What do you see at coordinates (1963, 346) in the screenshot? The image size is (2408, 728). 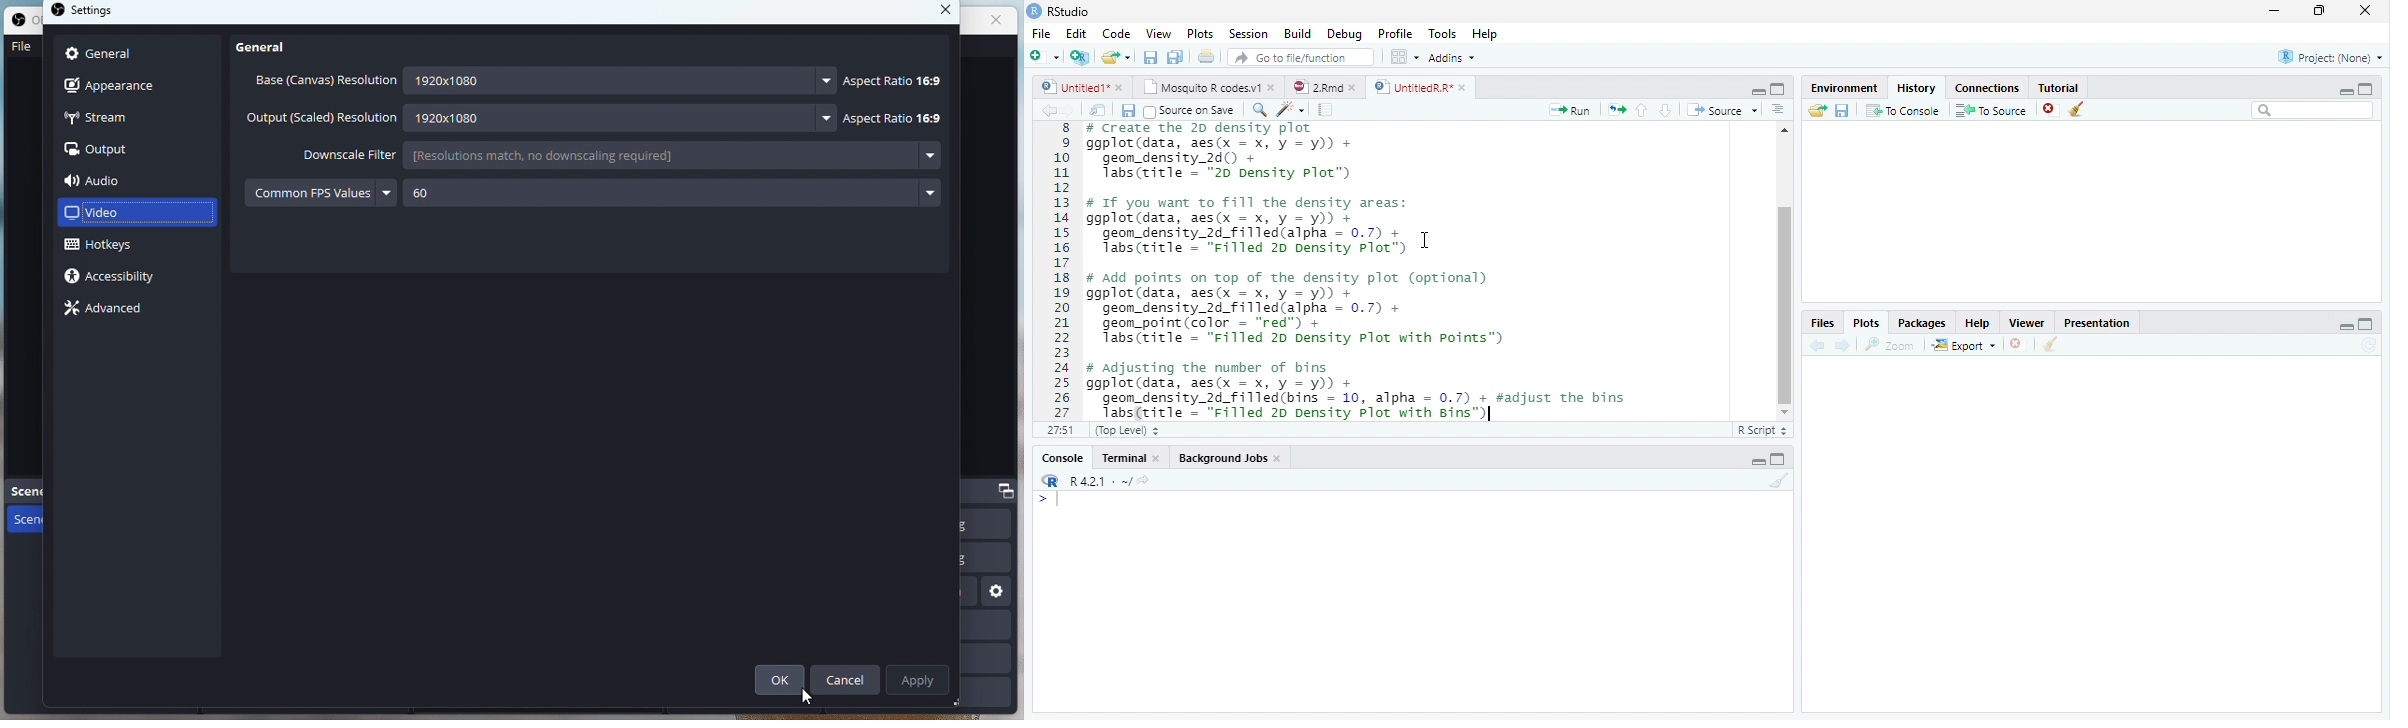 I see `export` at bounding box center [1963, 346].